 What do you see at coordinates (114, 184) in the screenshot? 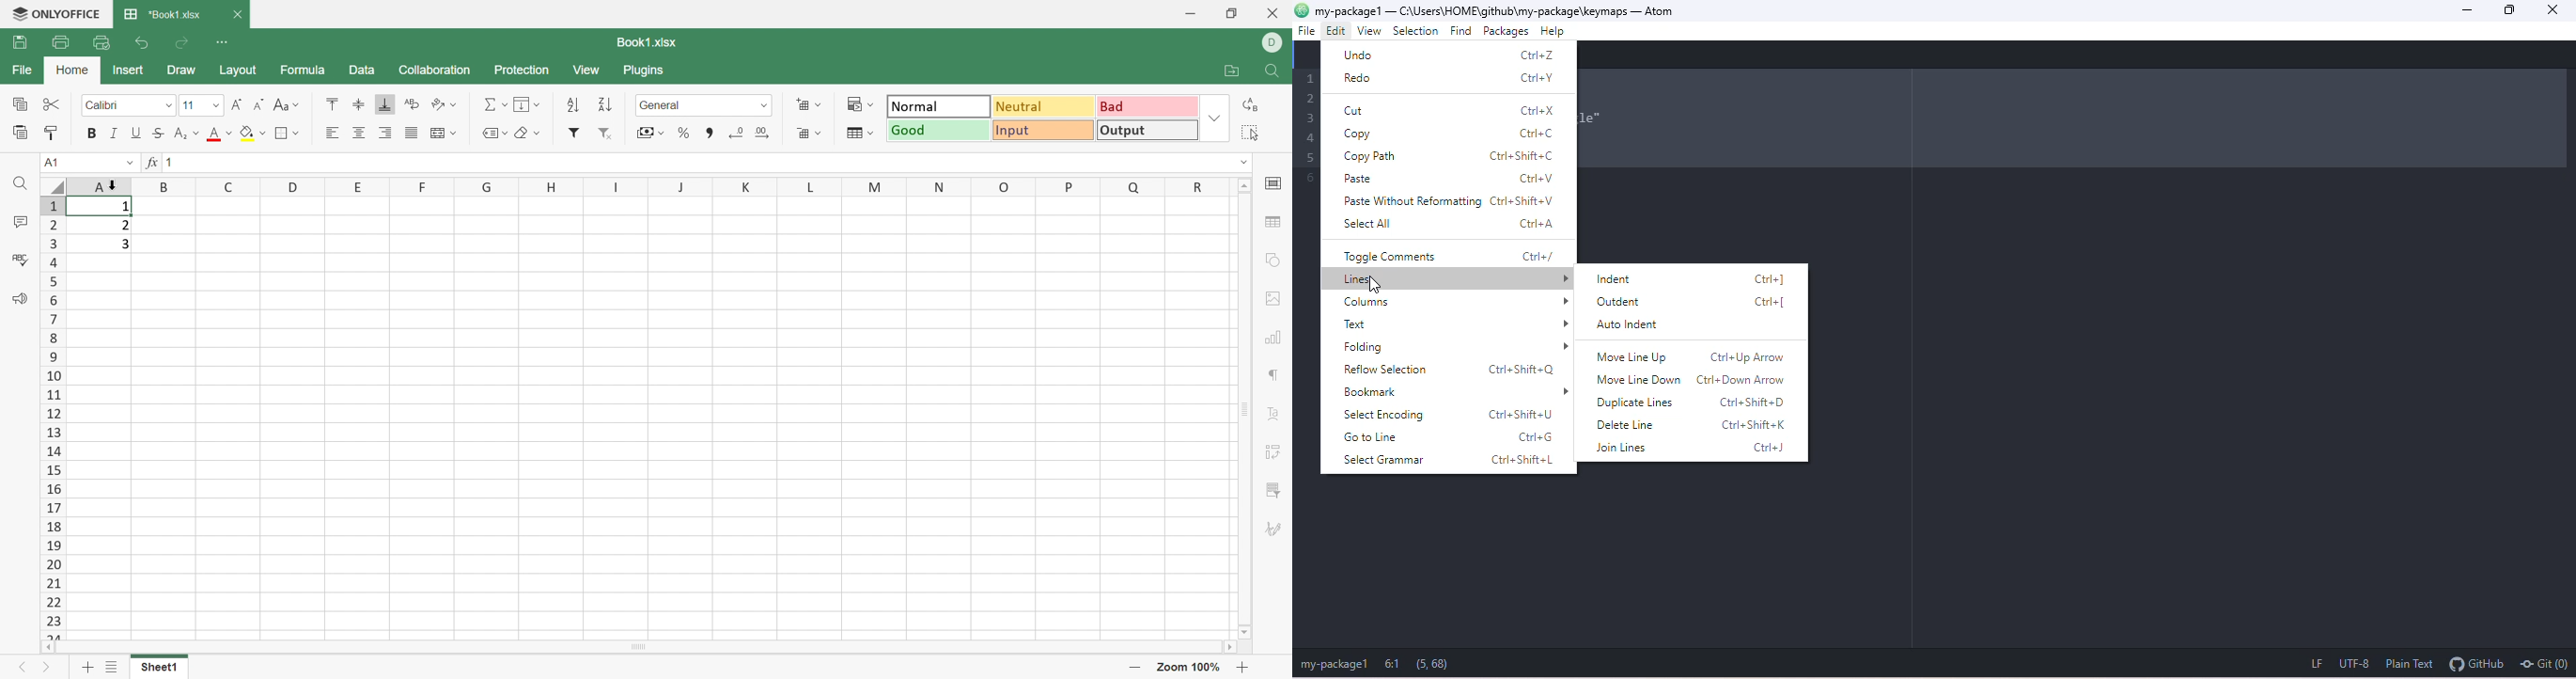
I see `cursor` at bounding box center [114, 184].